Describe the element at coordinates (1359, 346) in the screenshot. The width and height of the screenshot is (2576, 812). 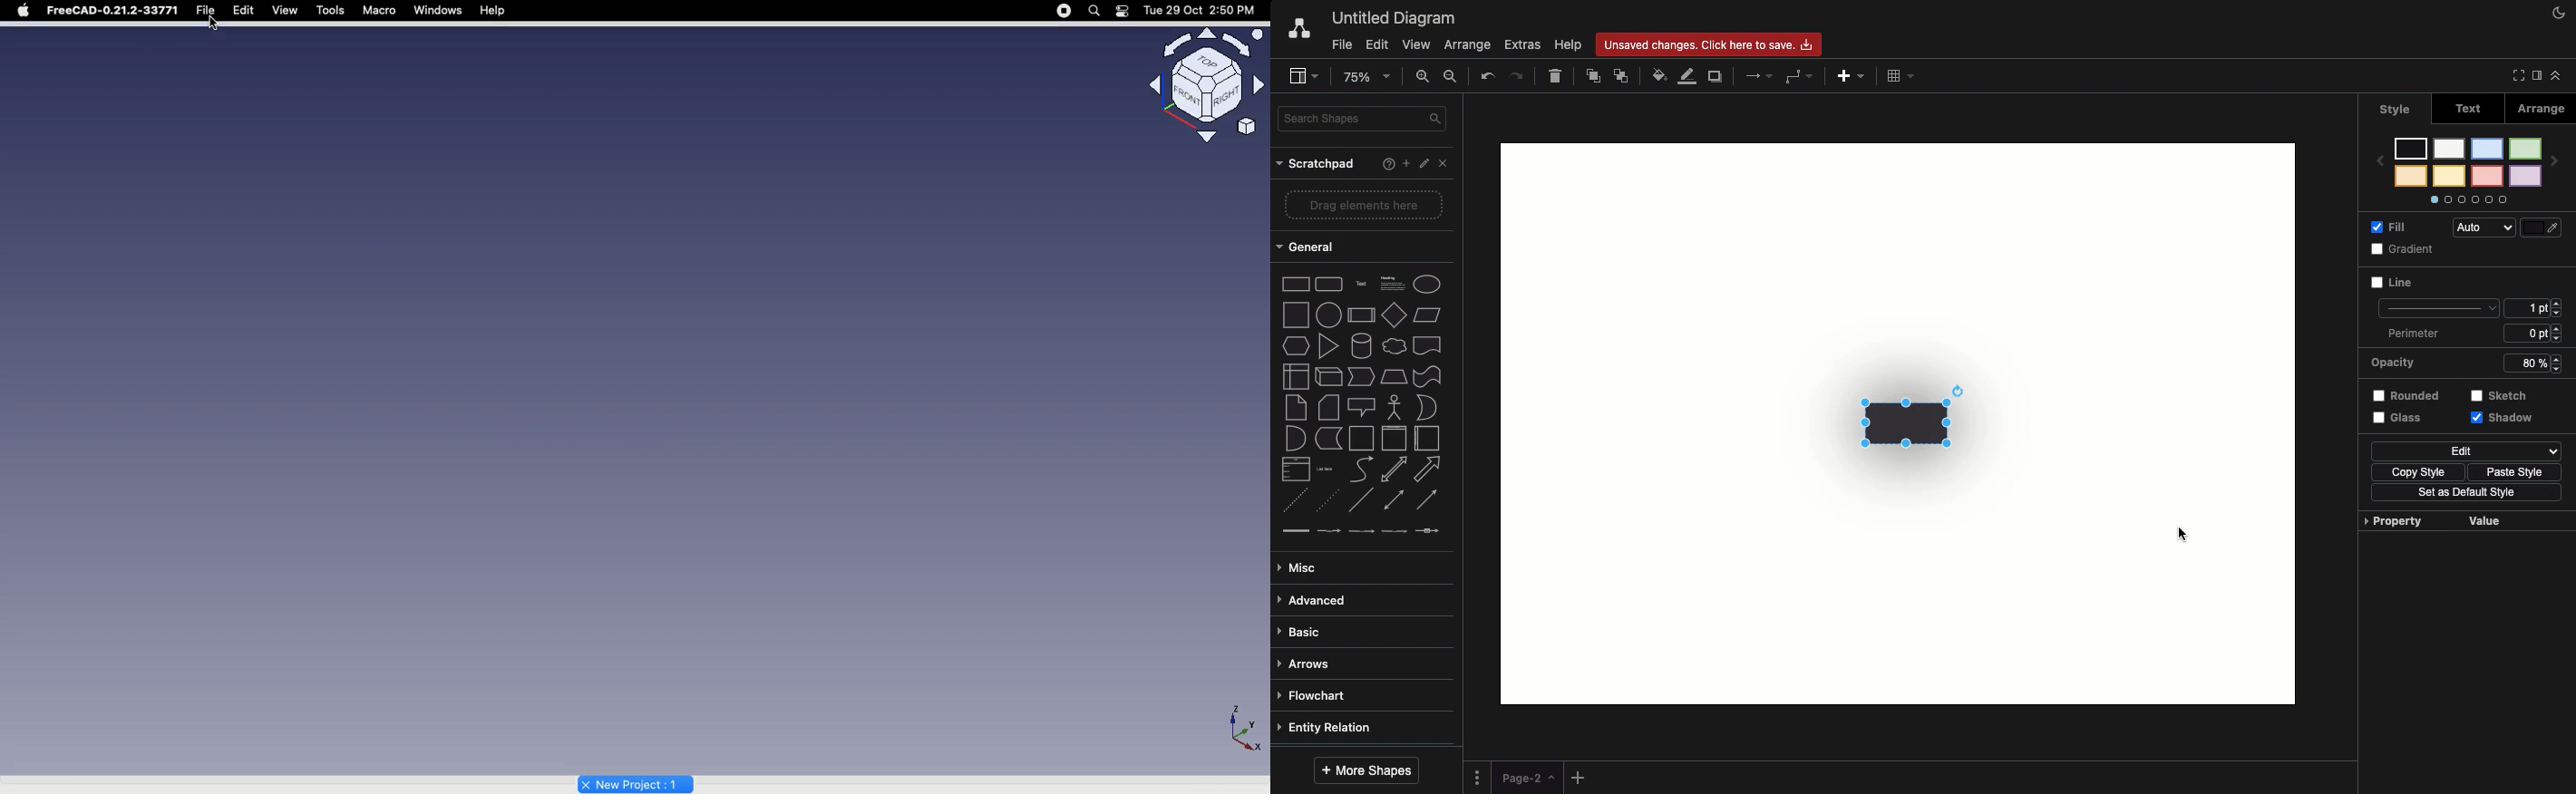
I see `cylinder` at that location.